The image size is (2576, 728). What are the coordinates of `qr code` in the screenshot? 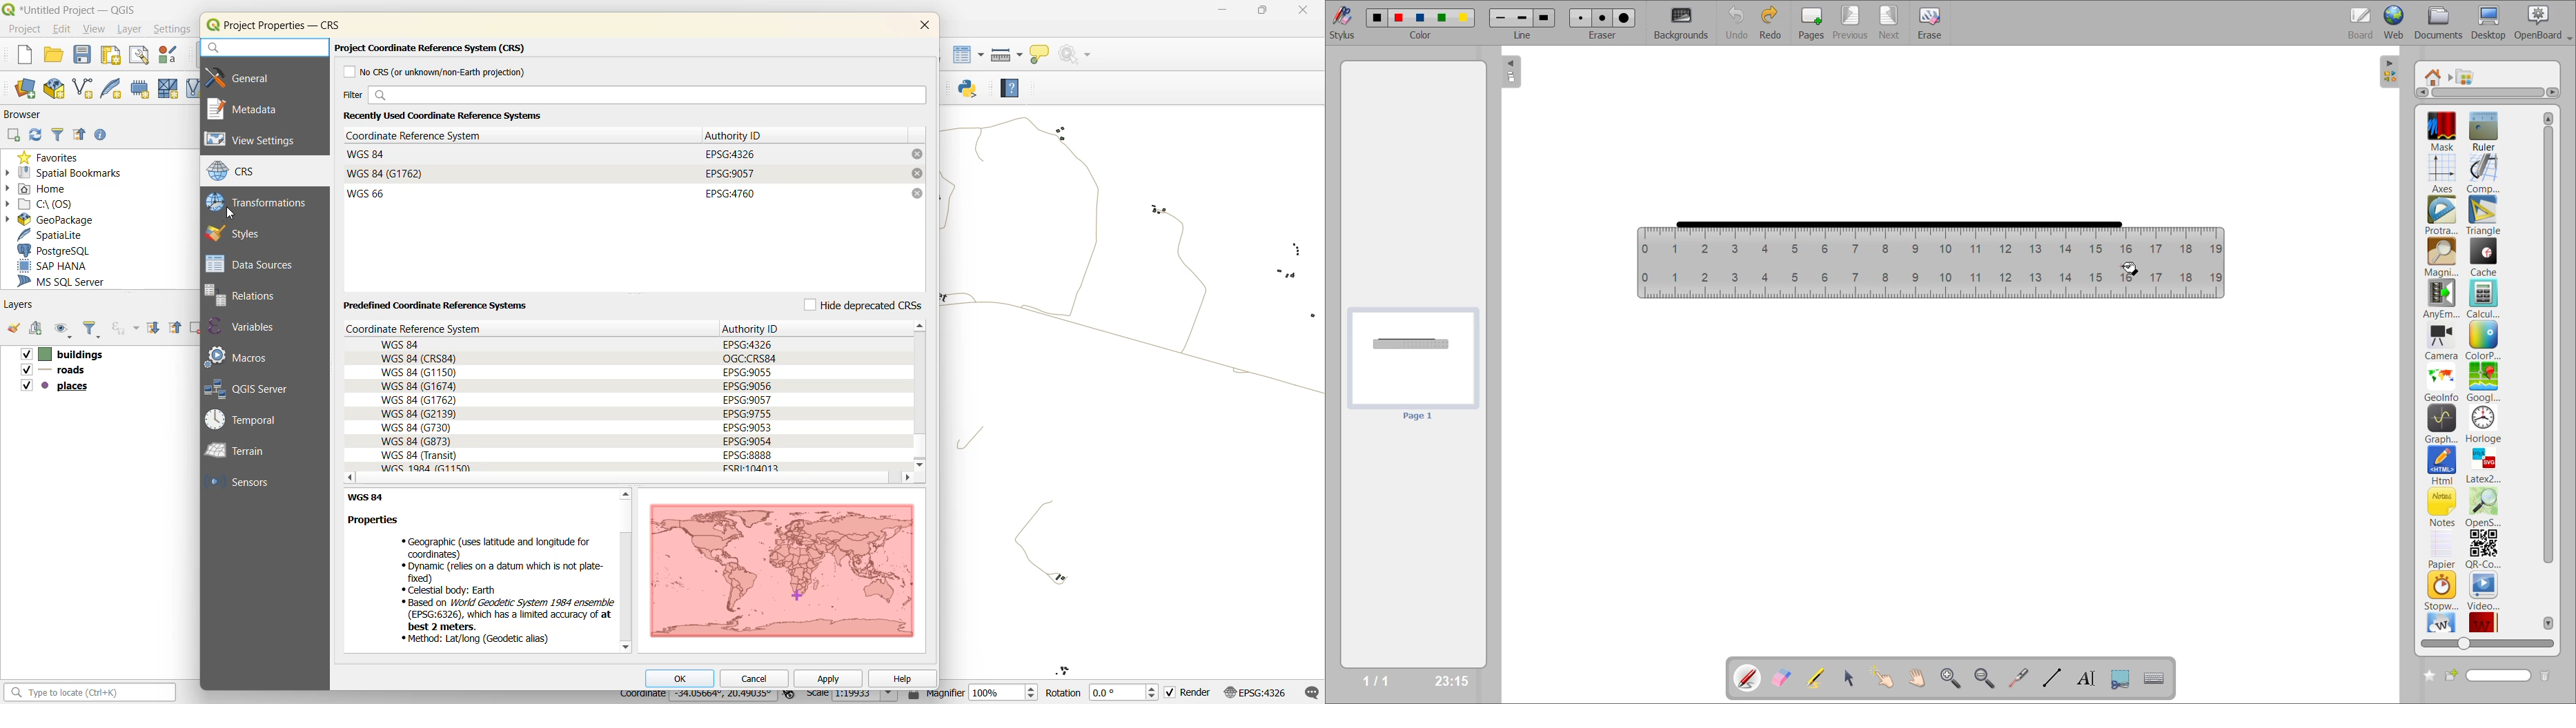 It's located at (2484, 550).